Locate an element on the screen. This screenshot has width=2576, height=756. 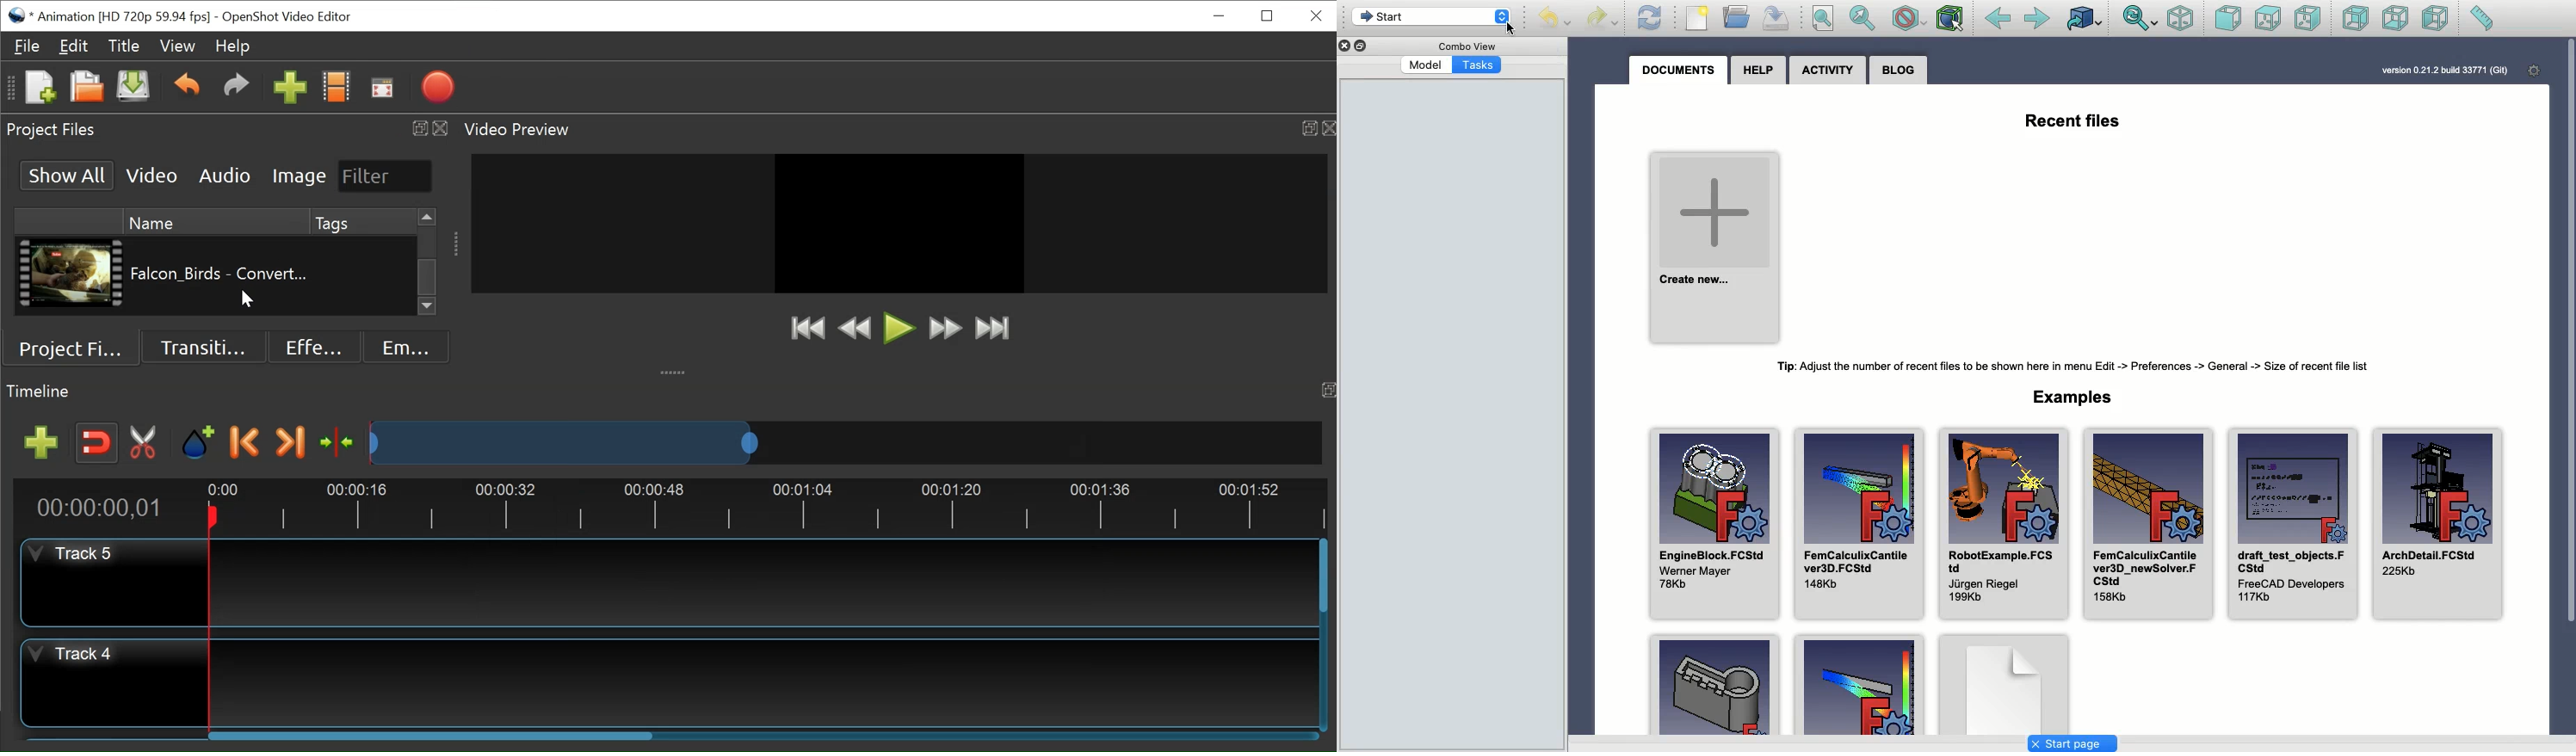
Example 1 is located at coordinates (1712, 683).